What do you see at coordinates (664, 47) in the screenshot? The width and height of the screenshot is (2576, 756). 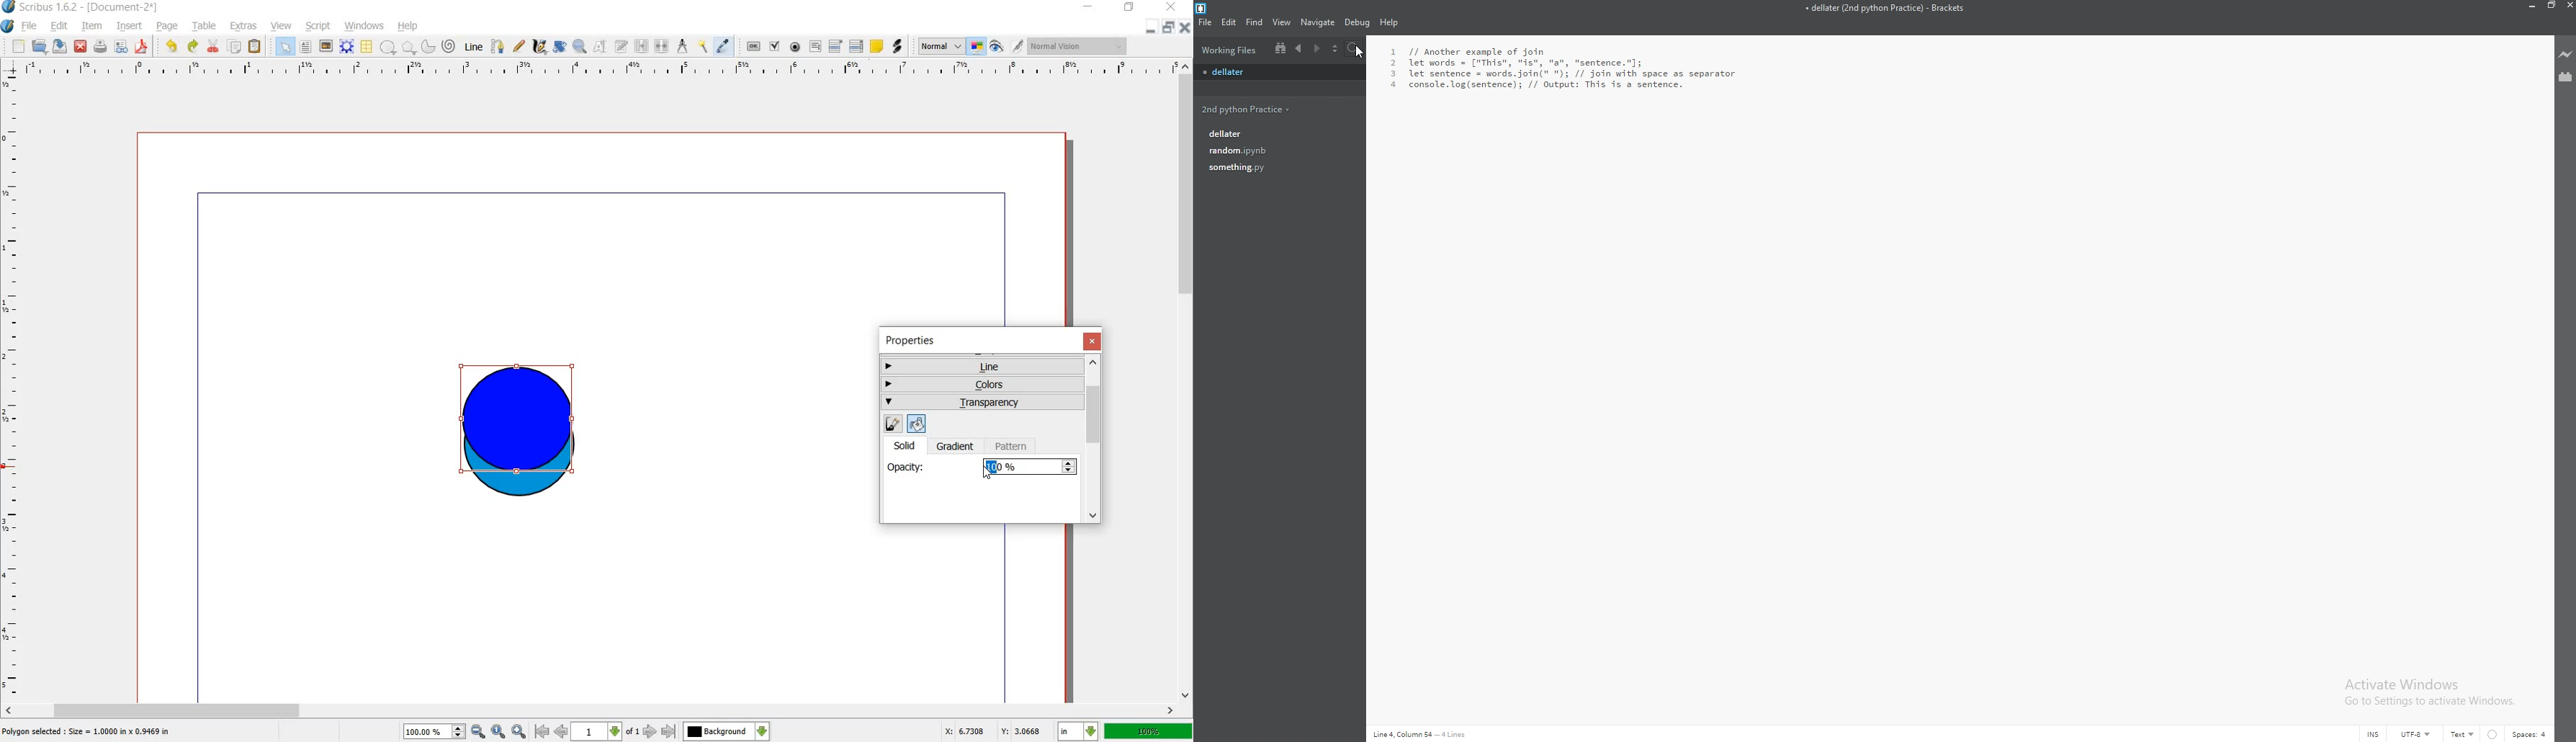 I see `unlink text frames` at bounding box center [664, 47].